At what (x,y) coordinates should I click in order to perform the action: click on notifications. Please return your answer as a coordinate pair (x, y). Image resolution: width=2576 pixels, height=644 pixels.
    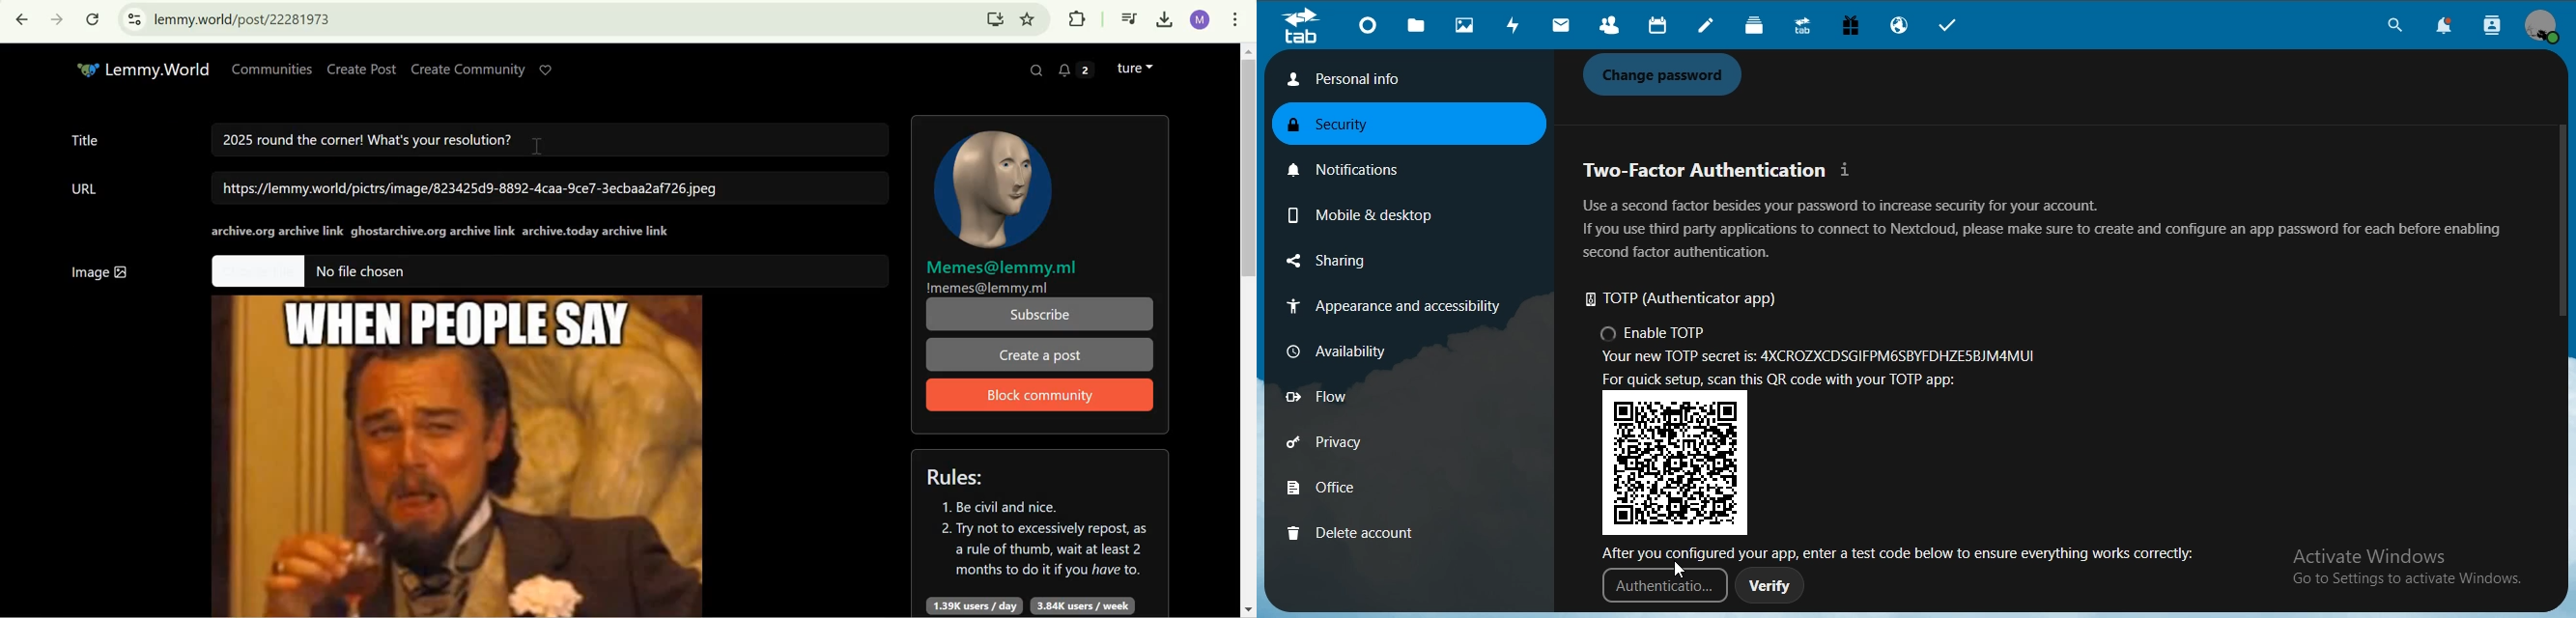
    Looking at the image, I should click on (2450, 27).